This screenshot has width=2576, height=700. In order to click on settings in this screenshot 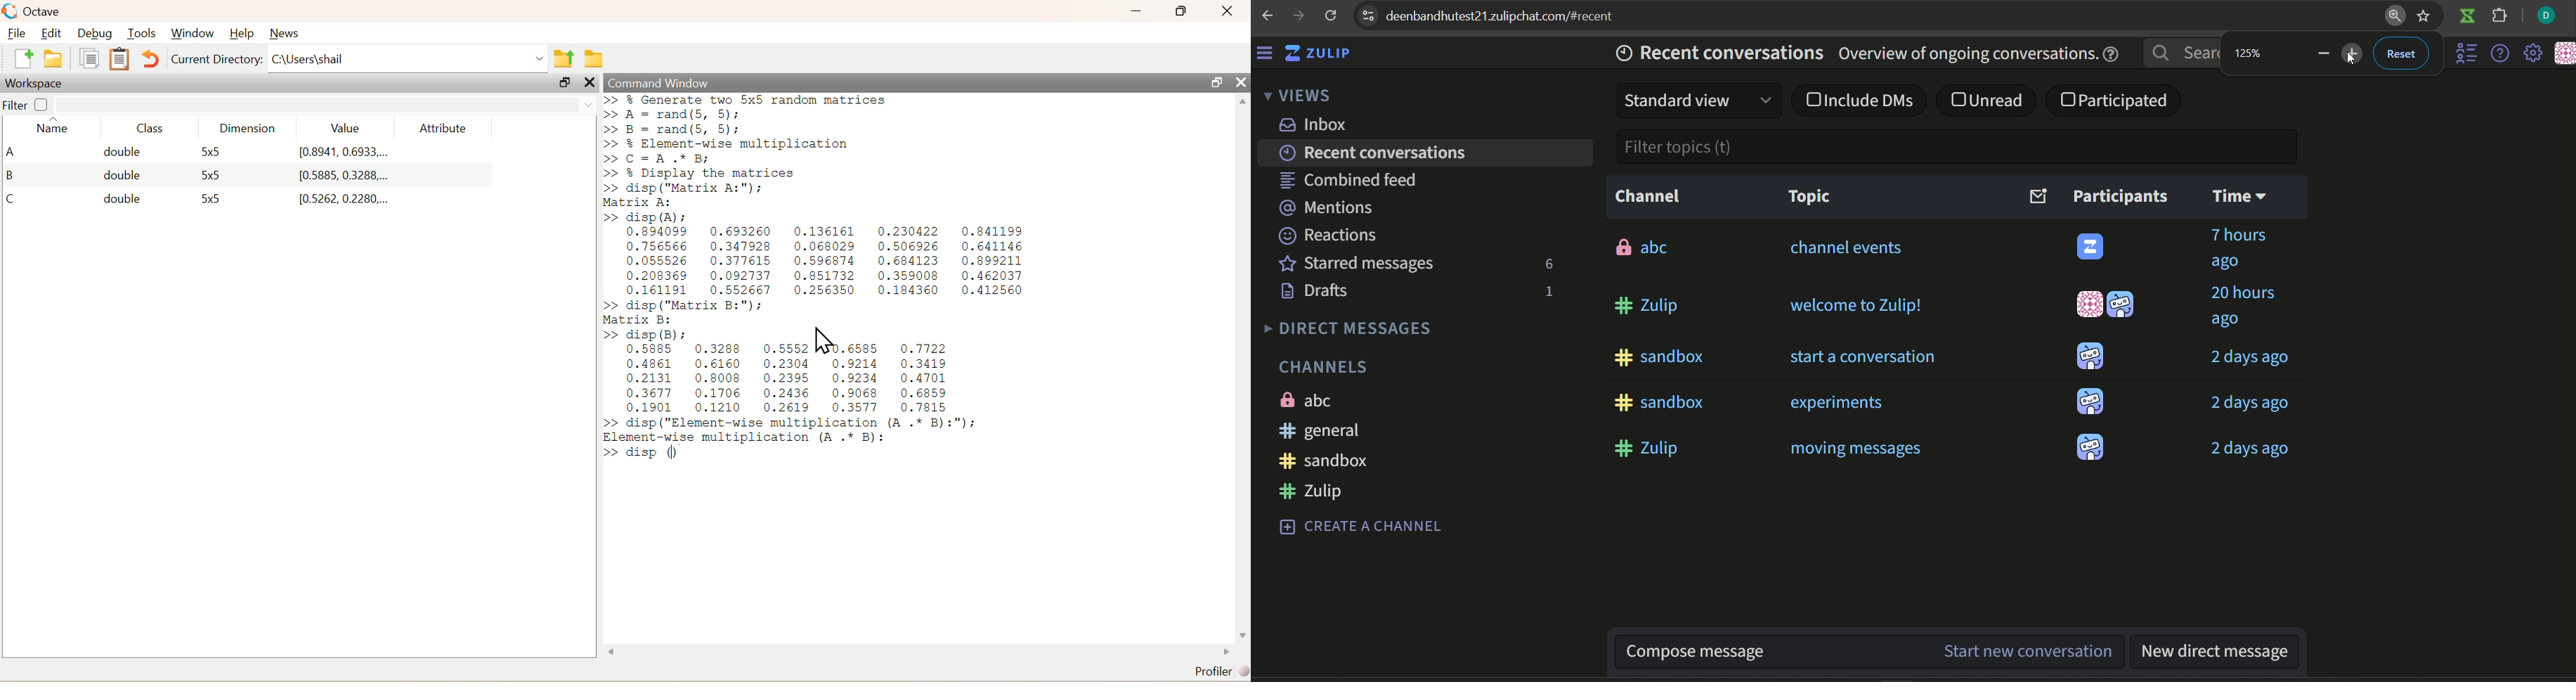, I will do `click(2534, 54)`.